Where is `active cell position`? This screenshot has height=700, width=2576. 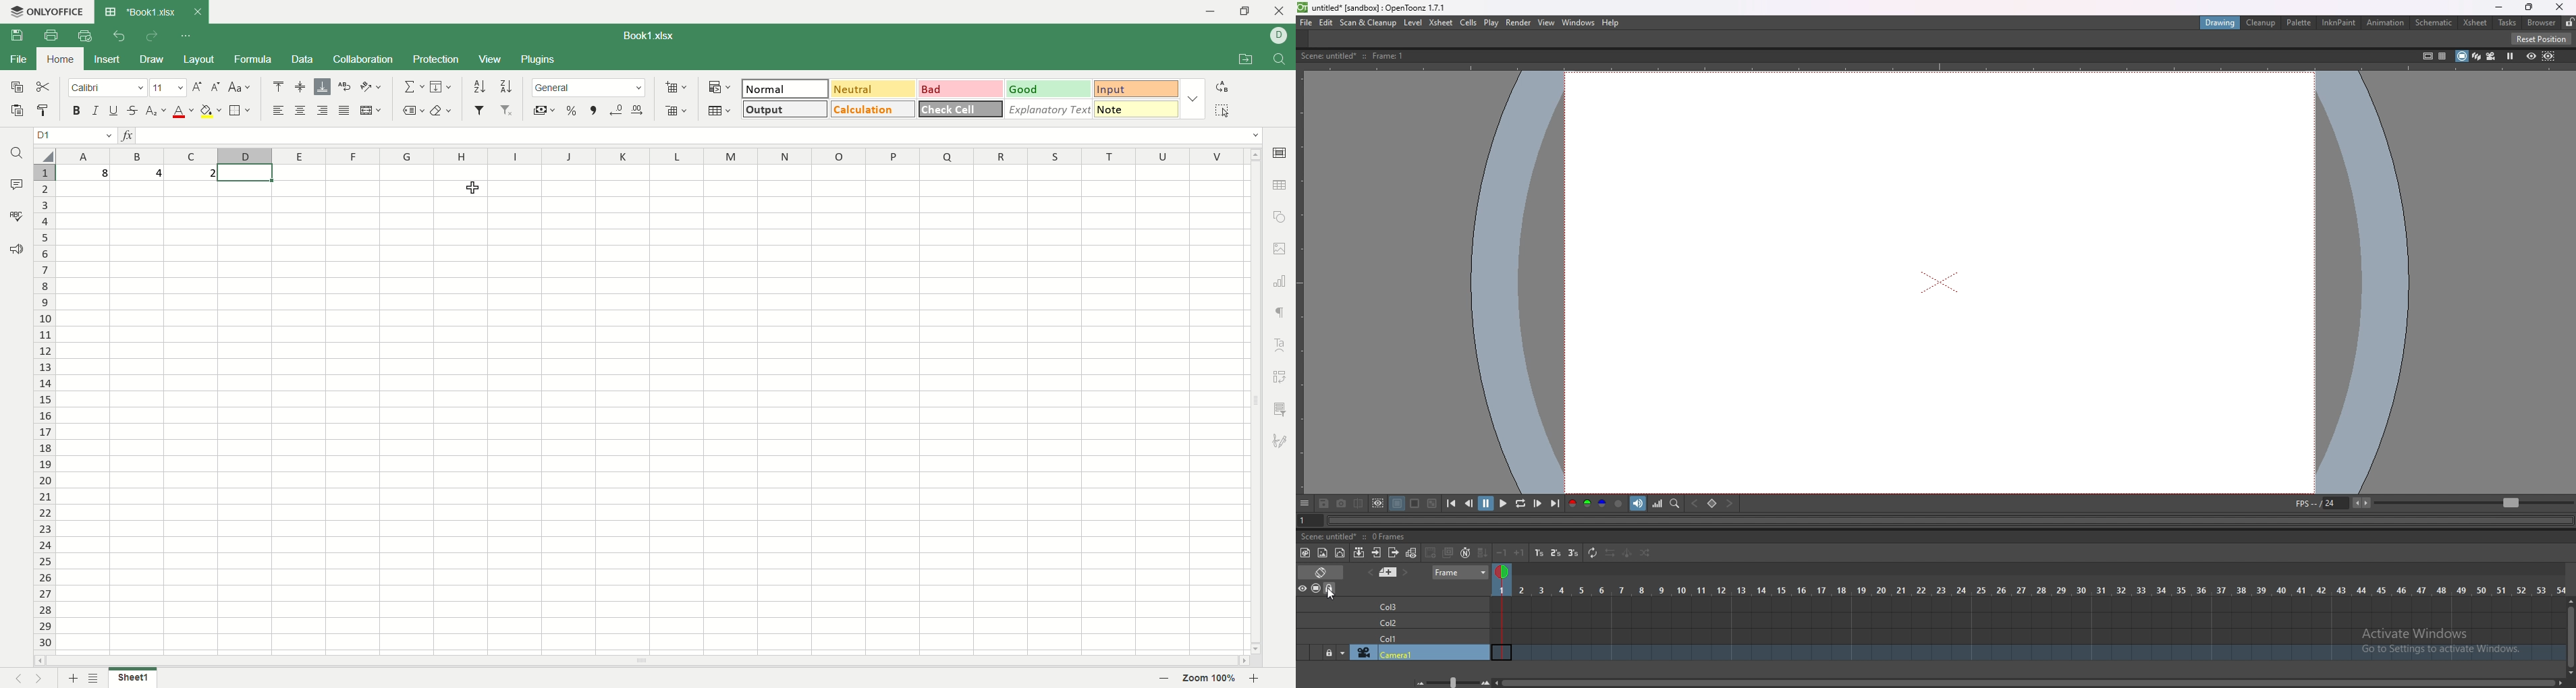 active cell position is located at coordinates (76, 136).